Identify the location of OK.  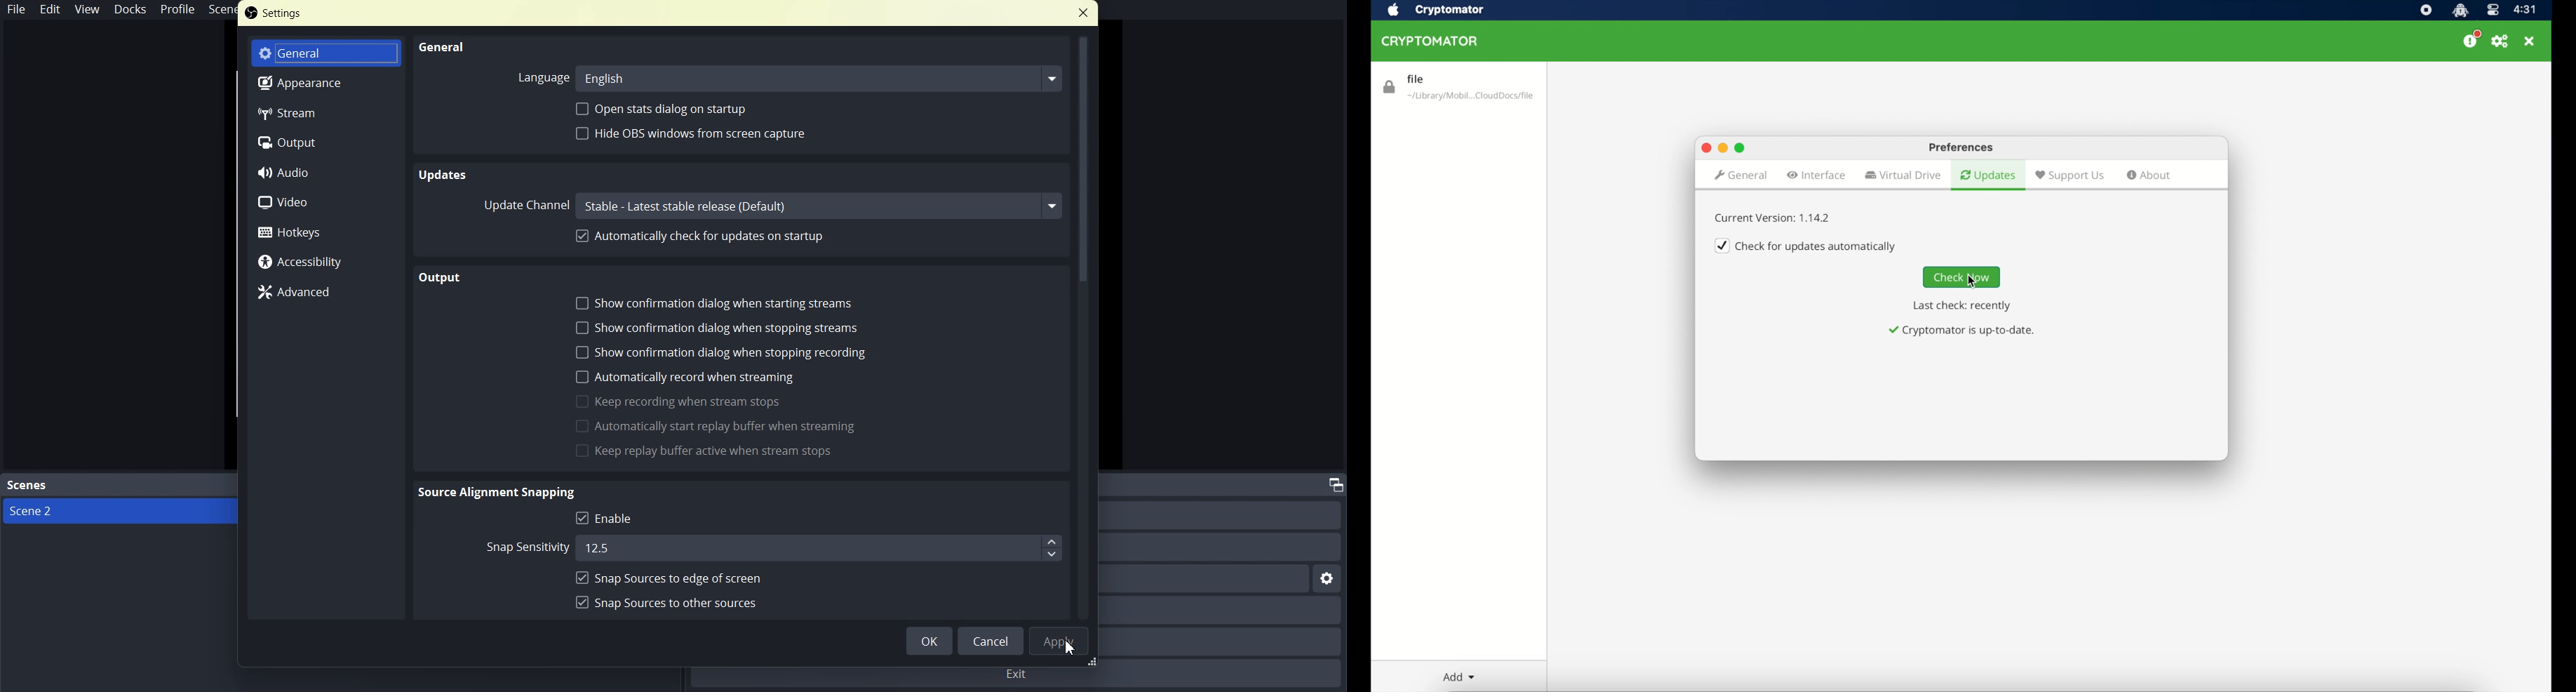
(928, 640).